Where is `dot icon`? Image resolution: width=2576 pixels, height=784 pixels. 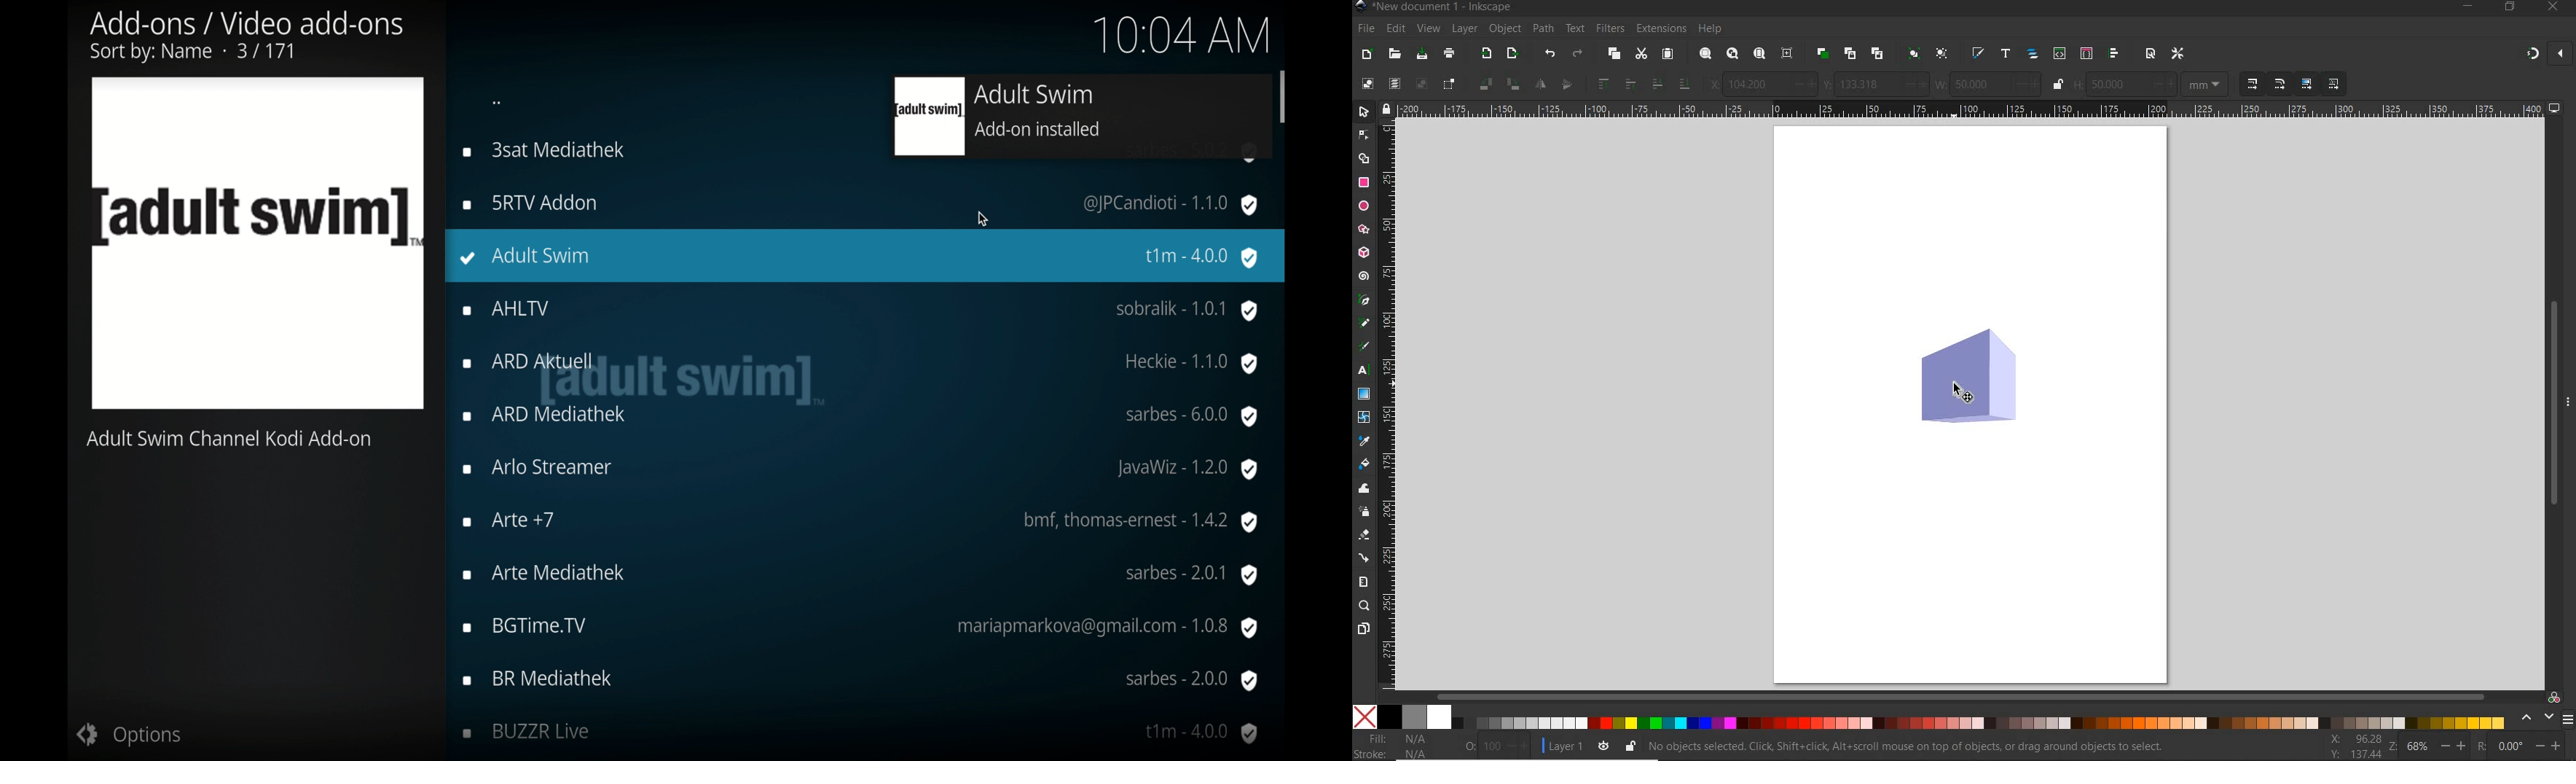
dot icon is located at coordinates (498, 103).